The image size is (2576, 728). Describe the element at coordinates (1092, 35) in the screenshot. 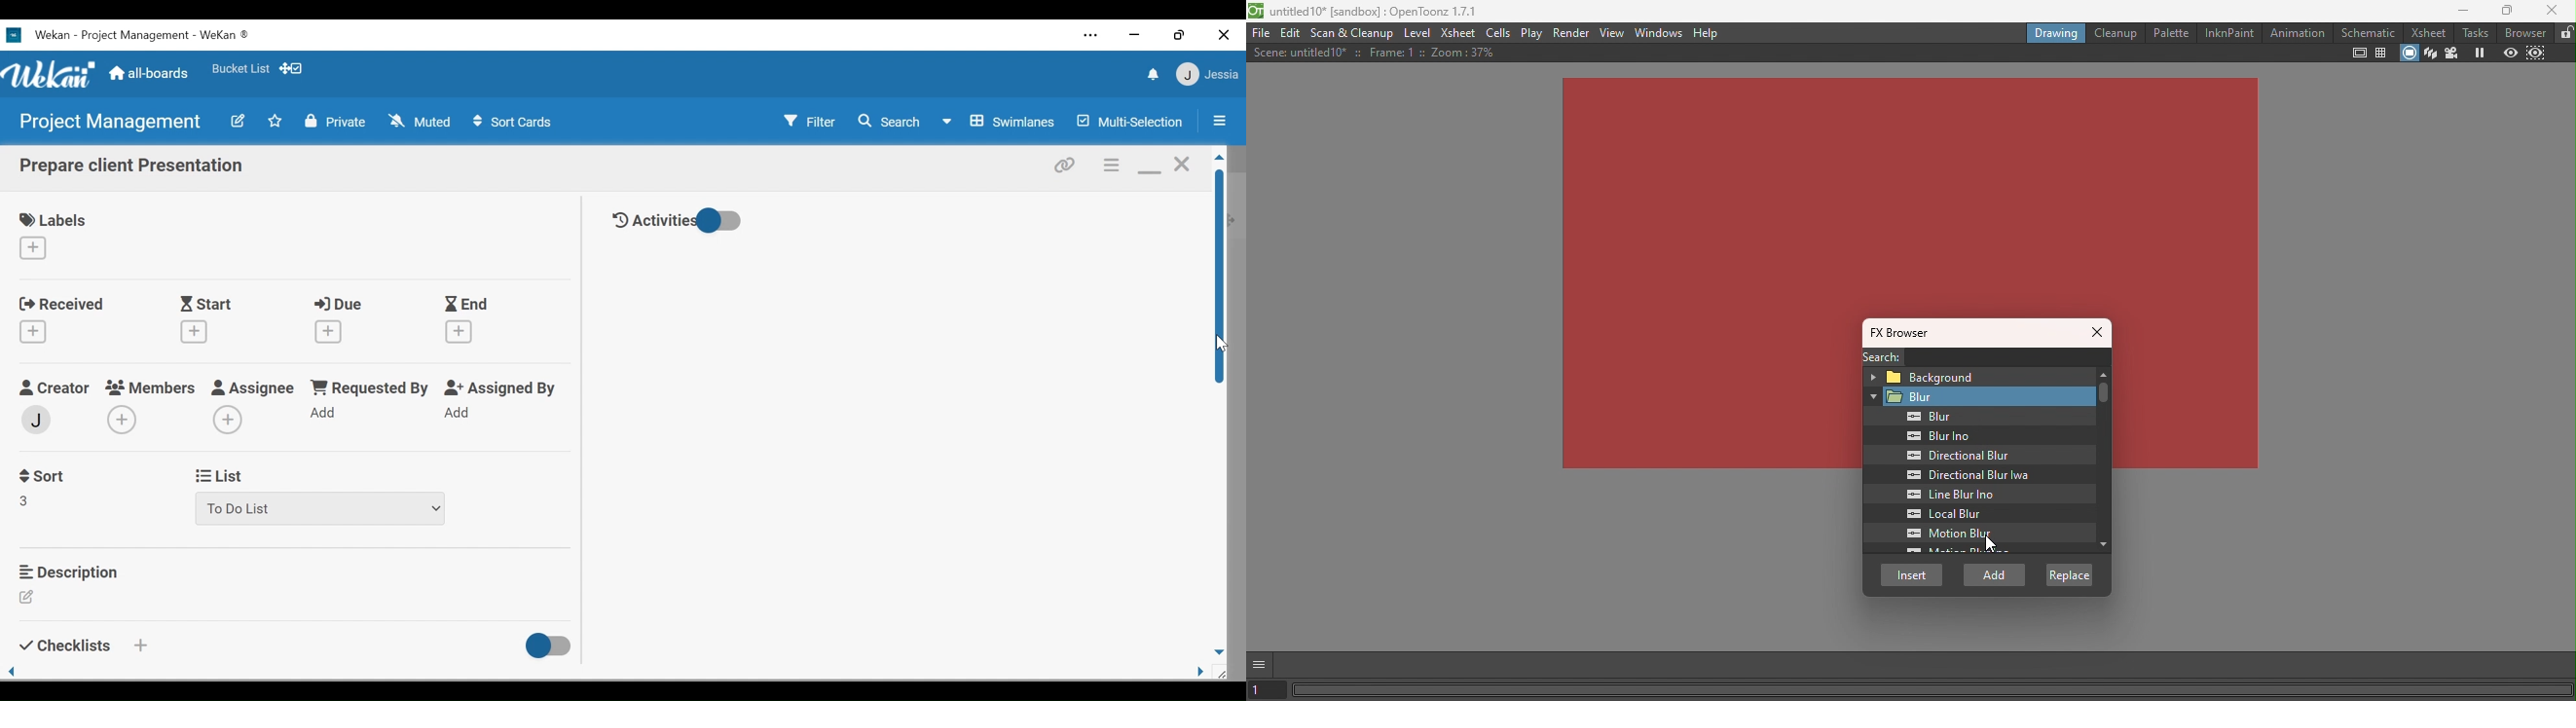

I see `Settings and more` at that location.